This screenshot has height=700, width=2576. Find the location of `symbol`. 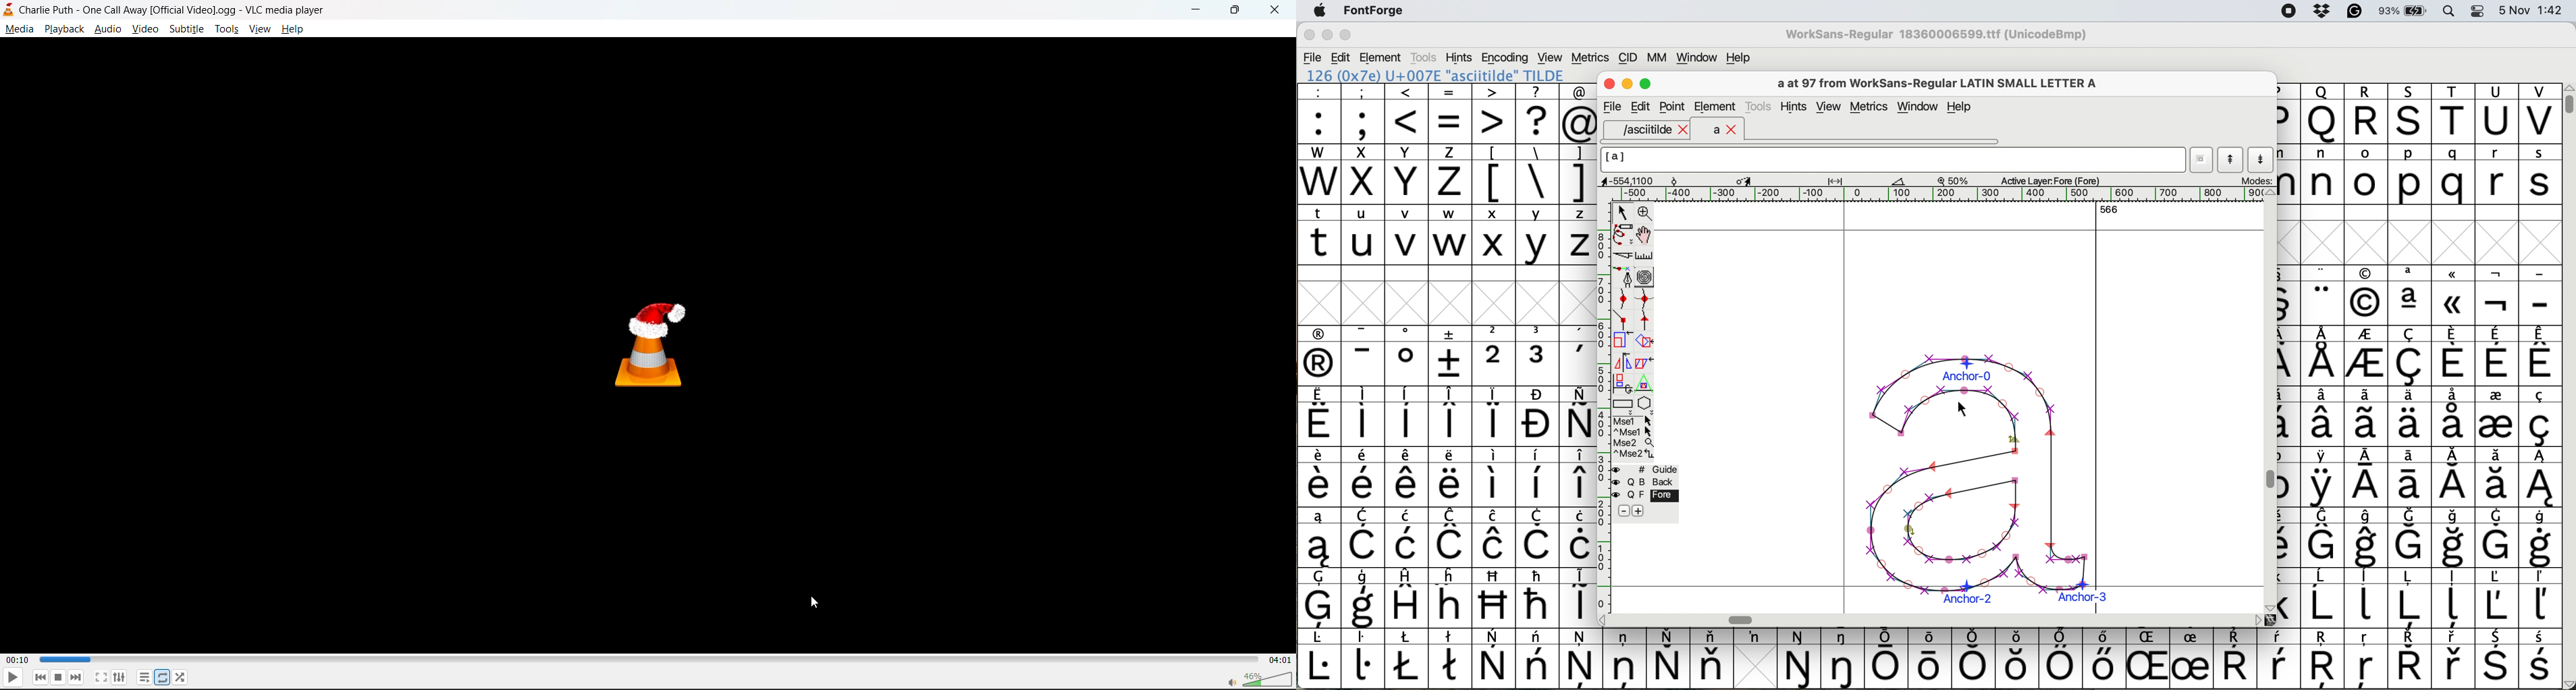

symbol is located at coordinates (2324, 356).